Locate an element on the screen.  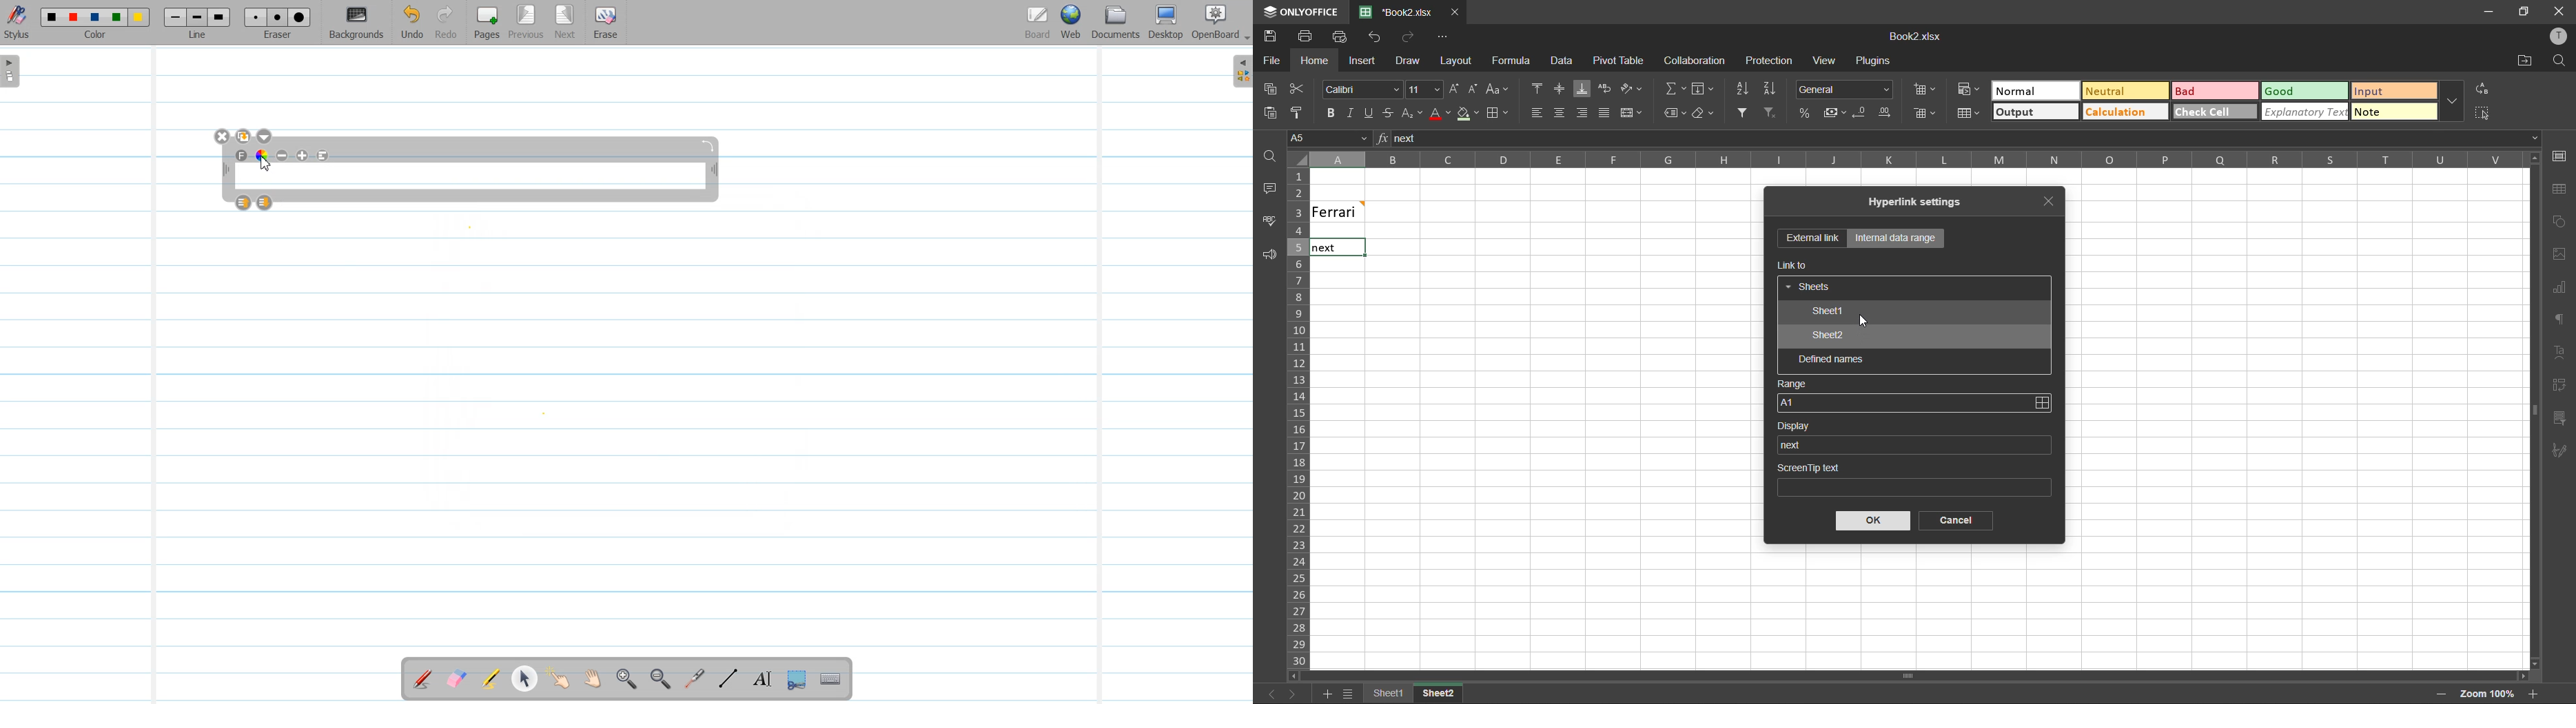
add sheet is located at coordinates (1327, 694).